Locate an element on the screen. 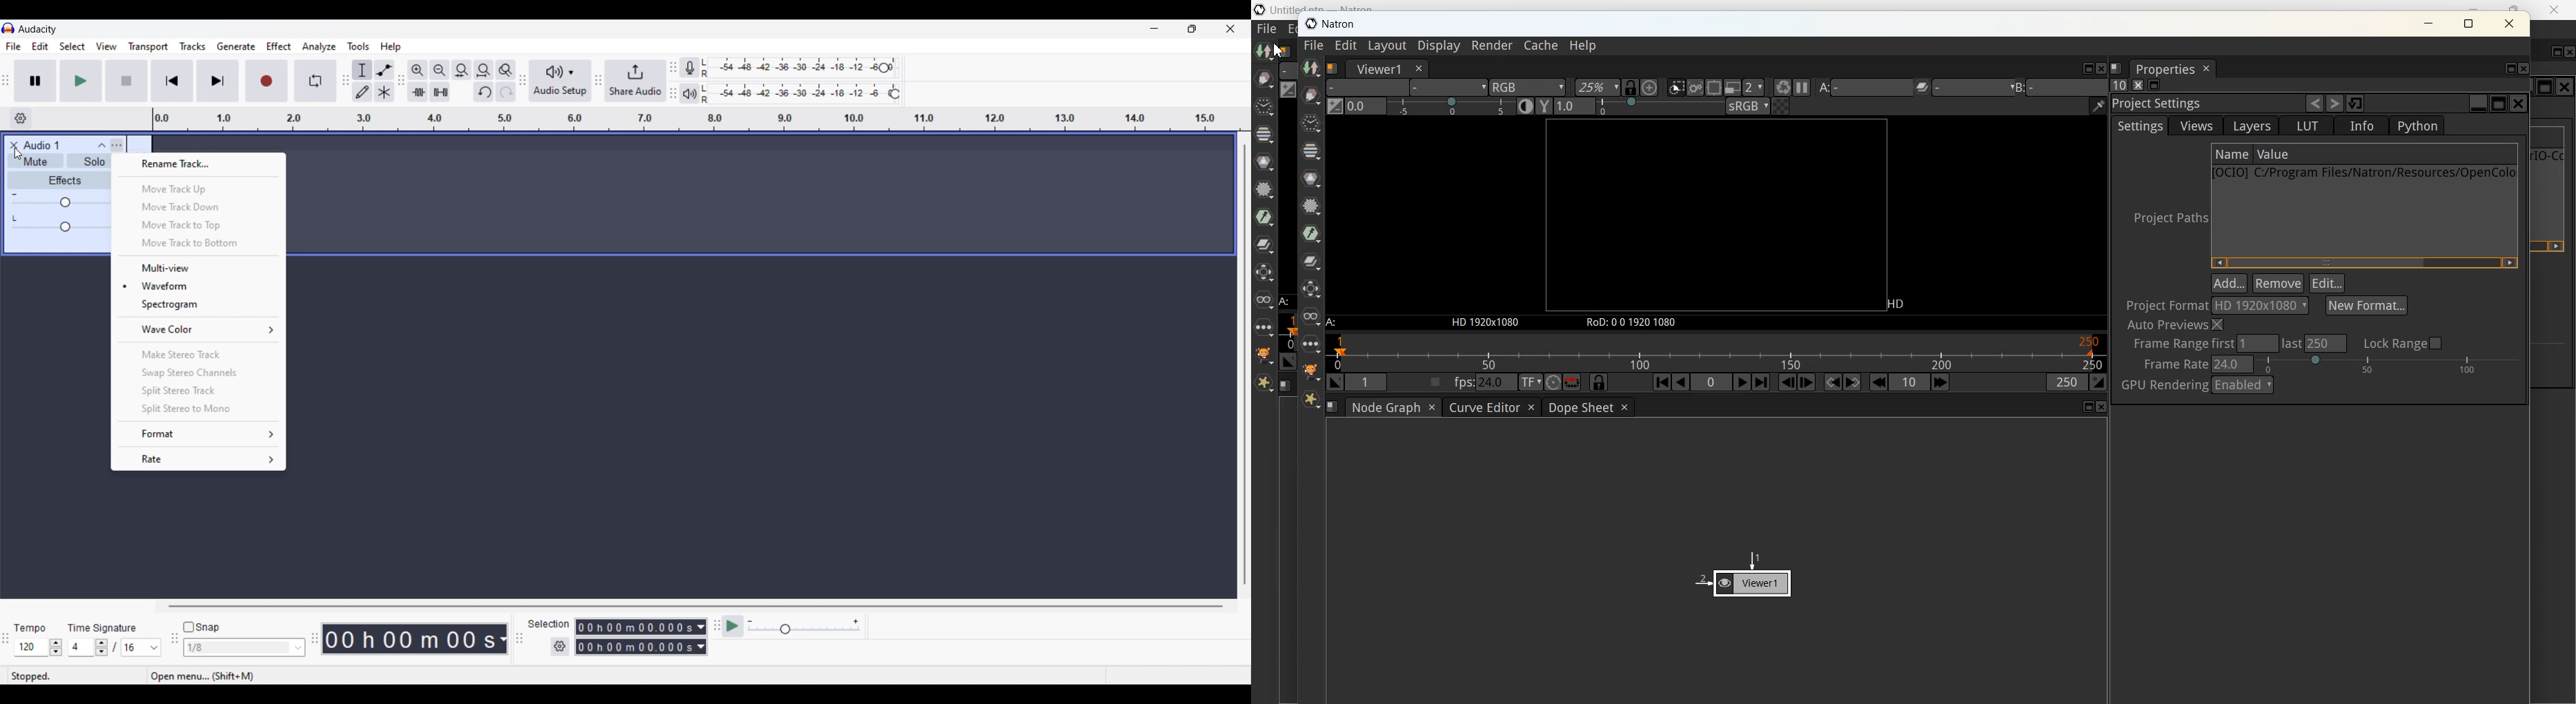 The image size is (2576, 728). Share audio is located at coordinates (635, 81).